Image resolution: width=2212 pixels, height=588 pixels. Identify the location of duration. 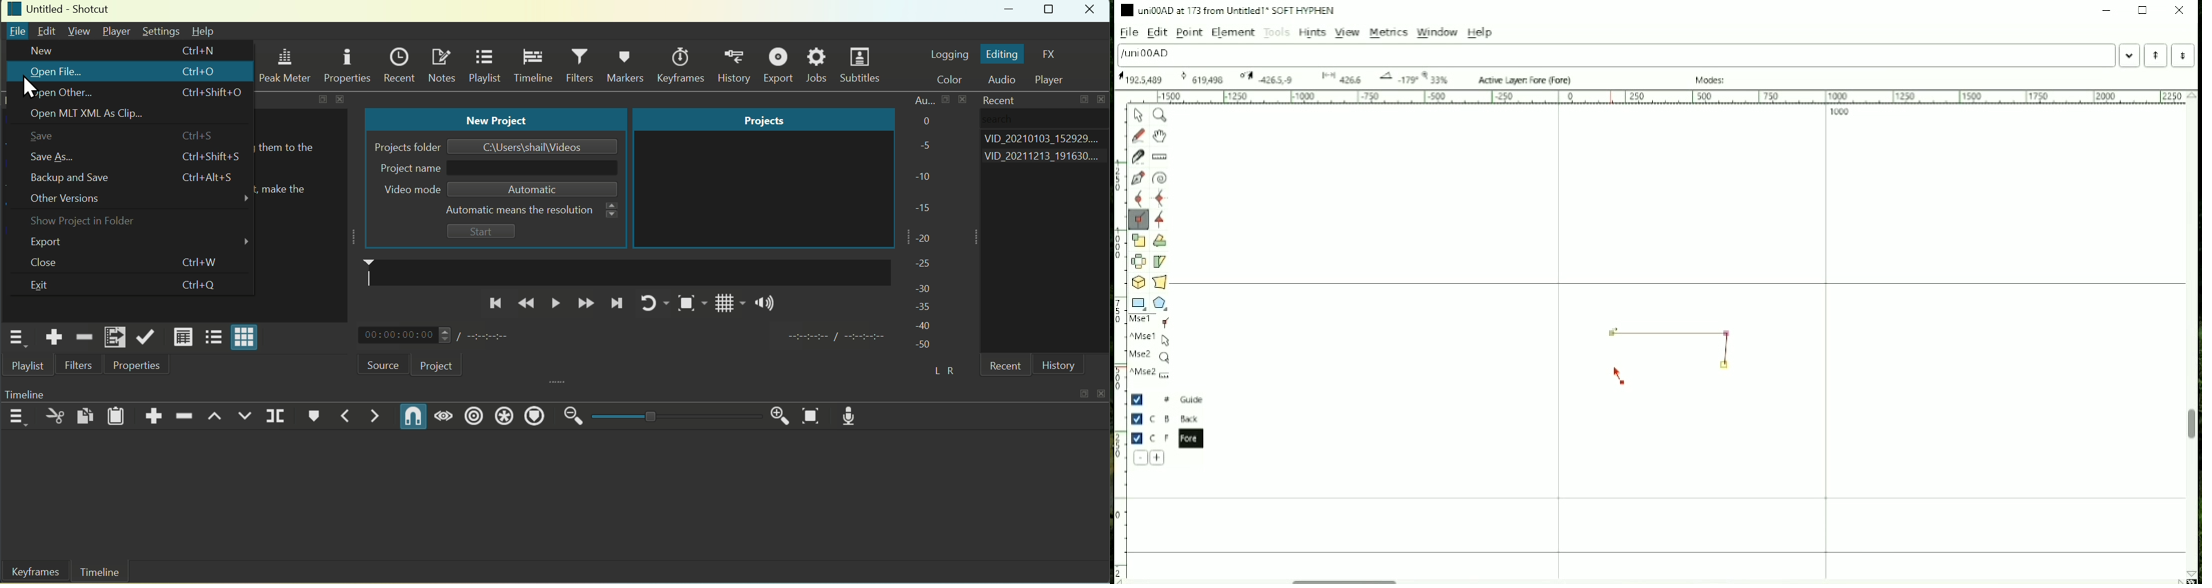
(486, 336).